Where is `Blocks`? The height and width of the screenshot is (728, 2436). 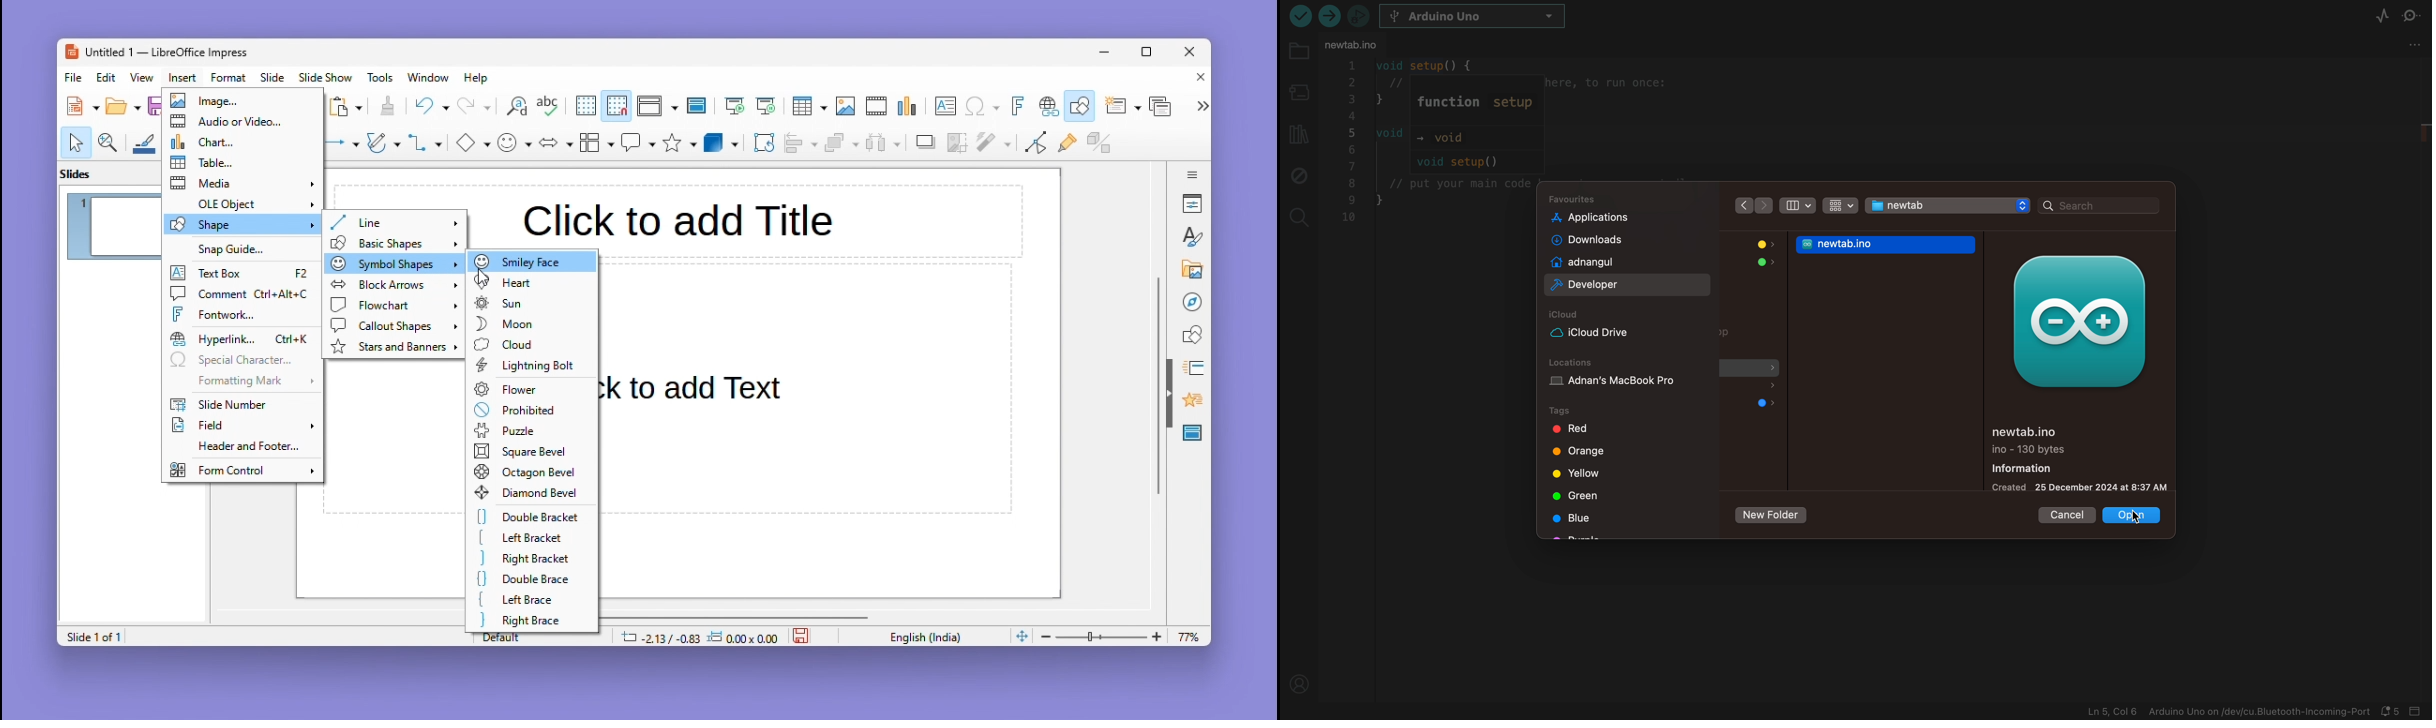
Blocks is located at coordinates (597, 142).